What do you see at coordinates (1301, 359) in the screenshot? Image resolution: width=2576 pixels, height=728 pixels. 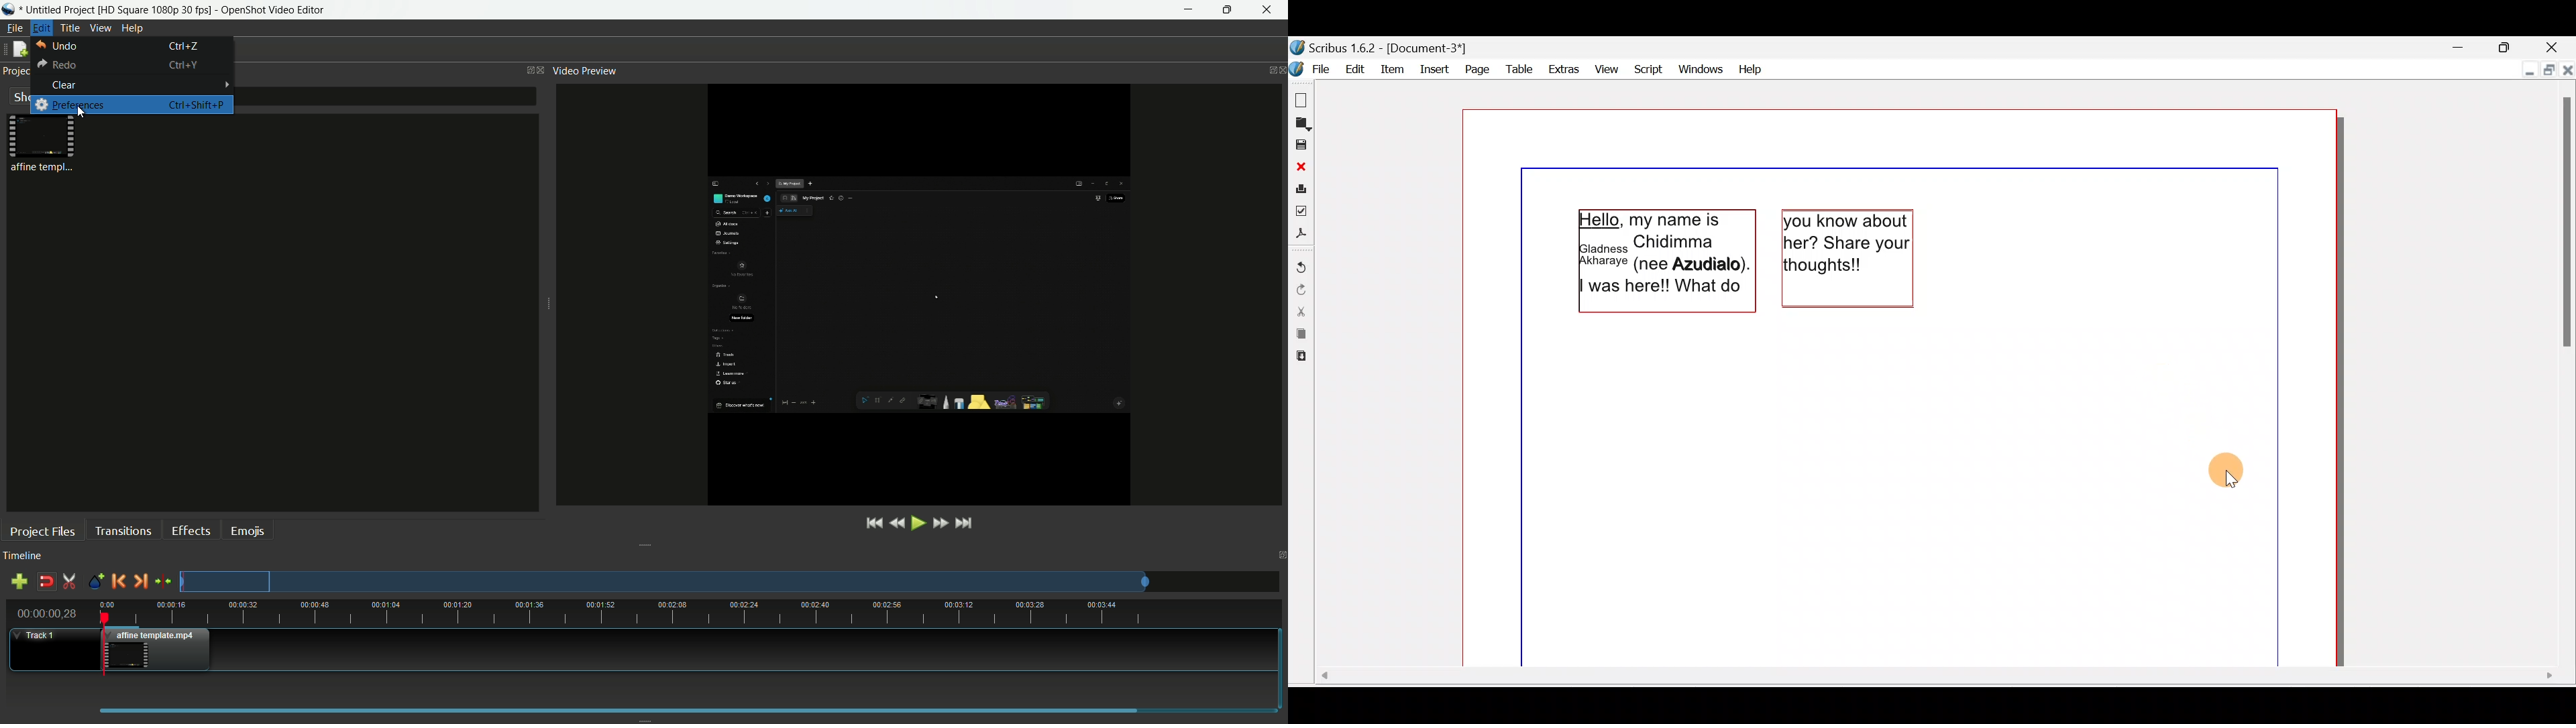 I see `Paste` at bounding box center [1301, 359].